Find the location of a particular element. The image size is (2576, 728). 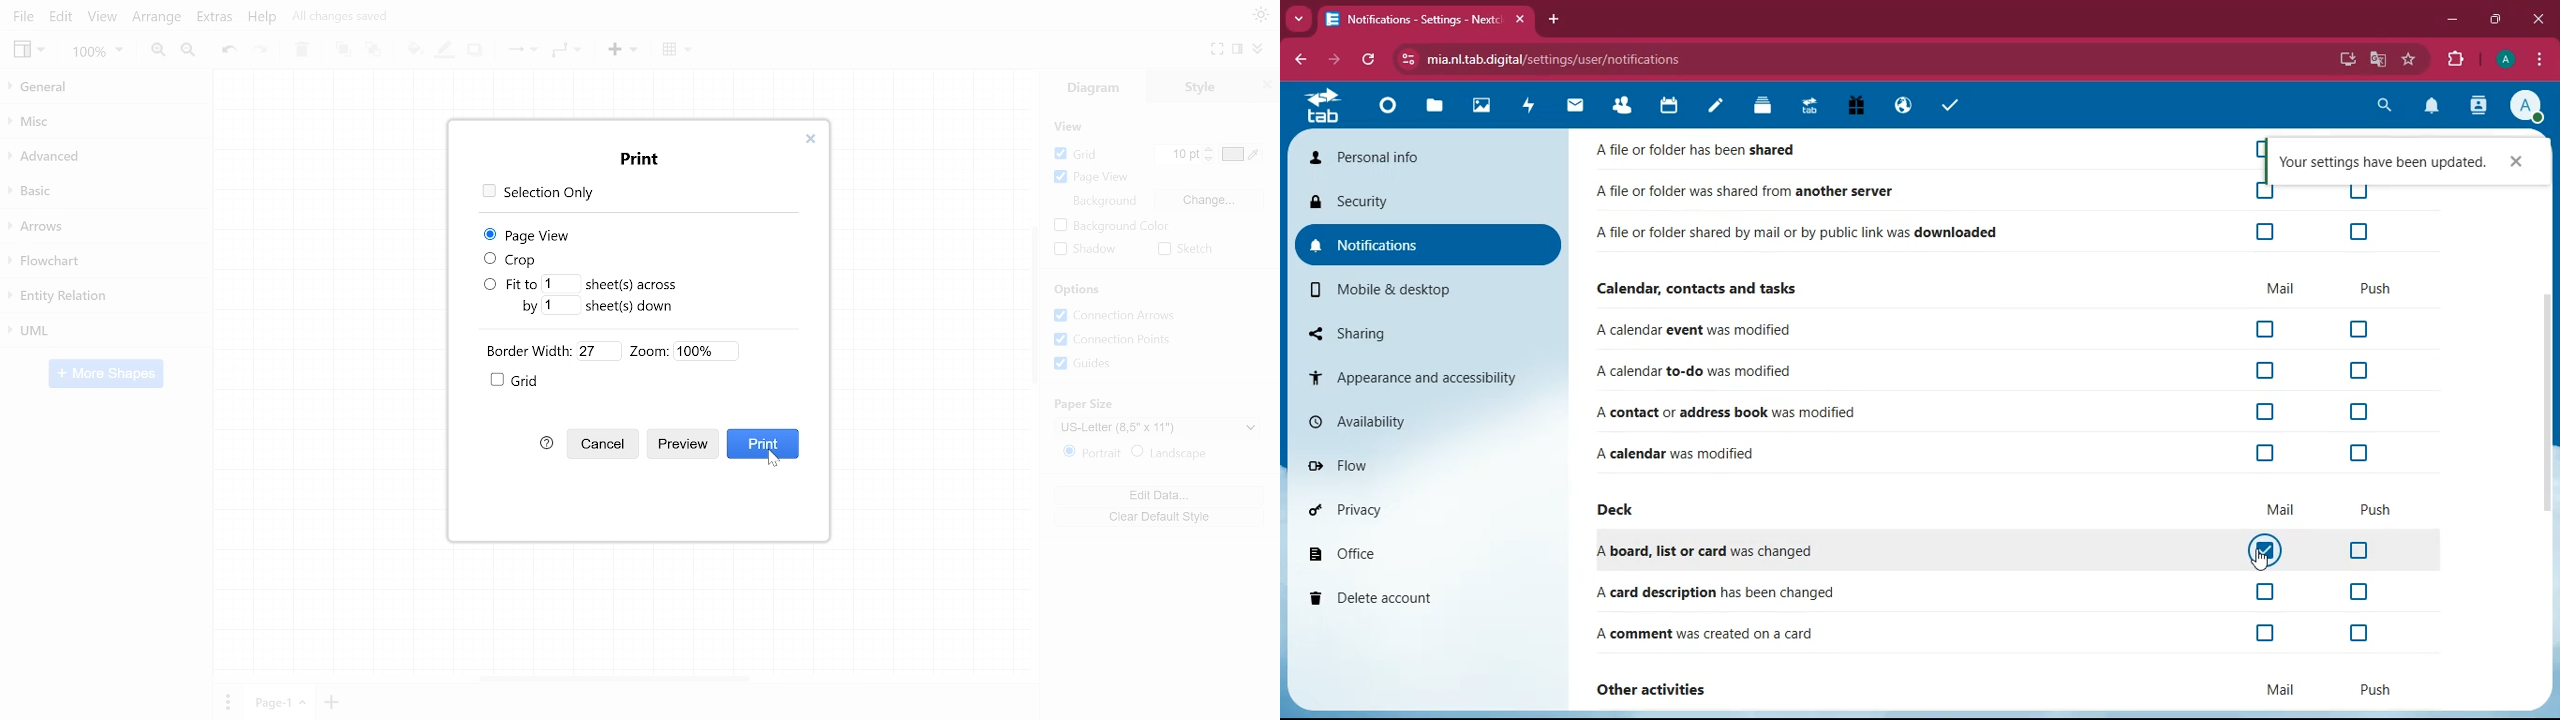

off is located at coordinates (2359, 368).